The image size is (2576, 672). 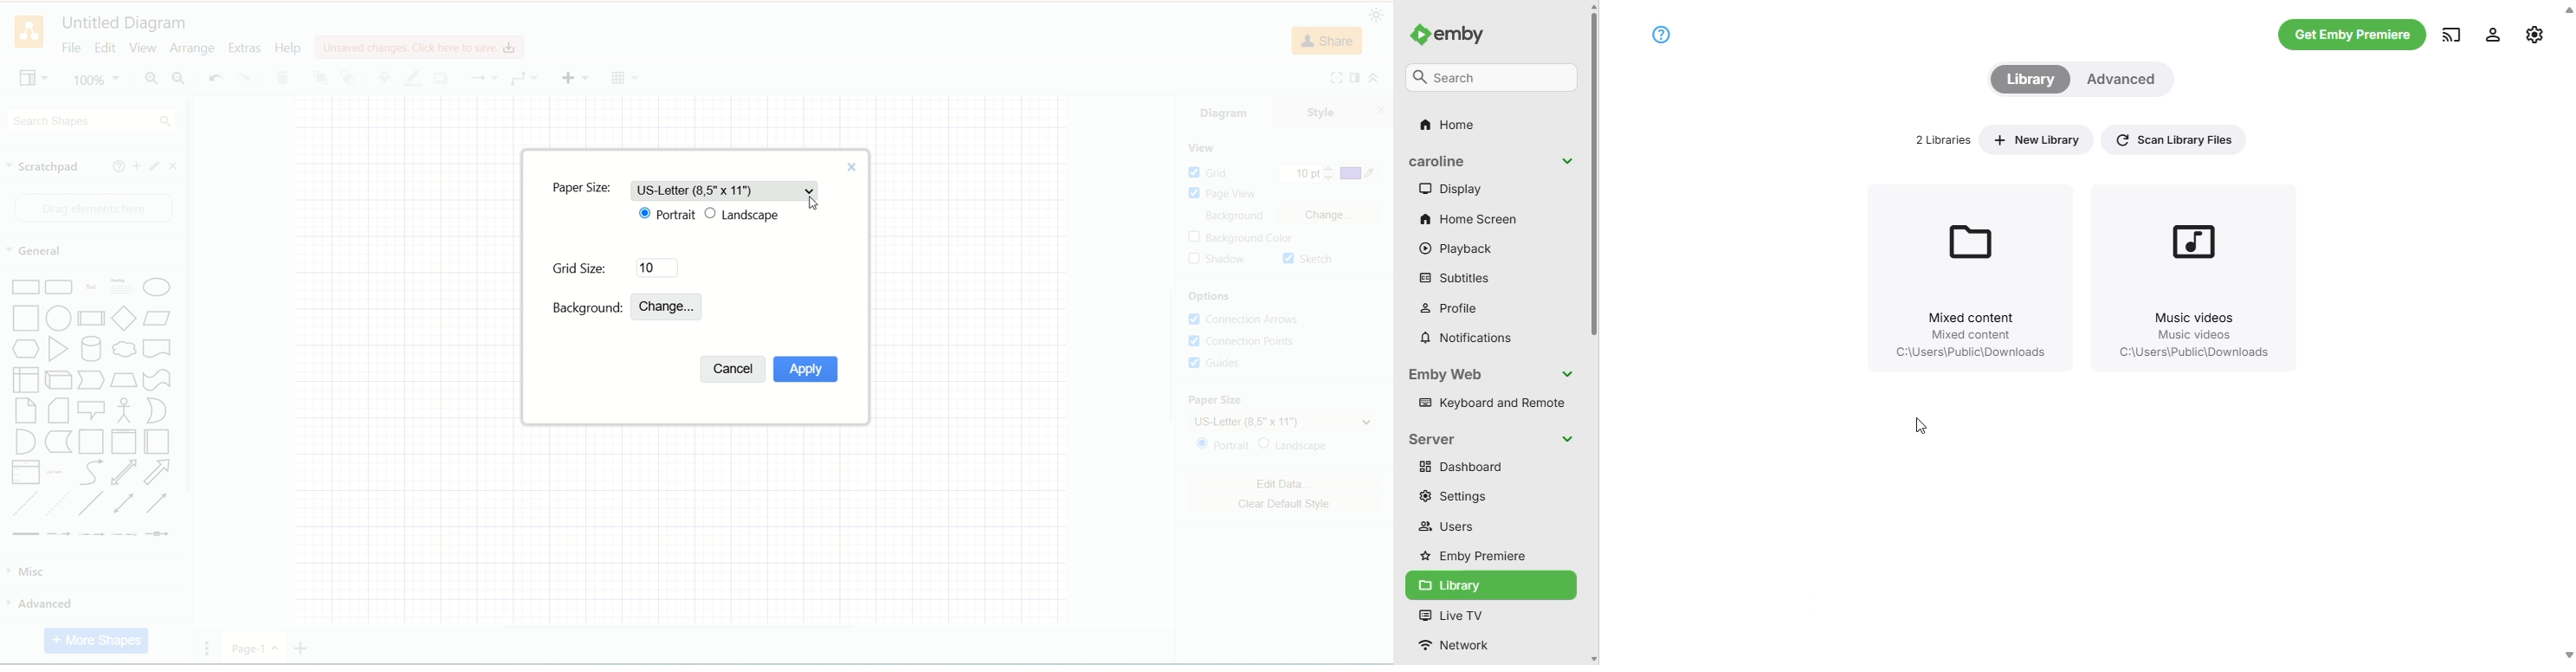 I want to click on Parallelogram, so click(x=158, y=319).